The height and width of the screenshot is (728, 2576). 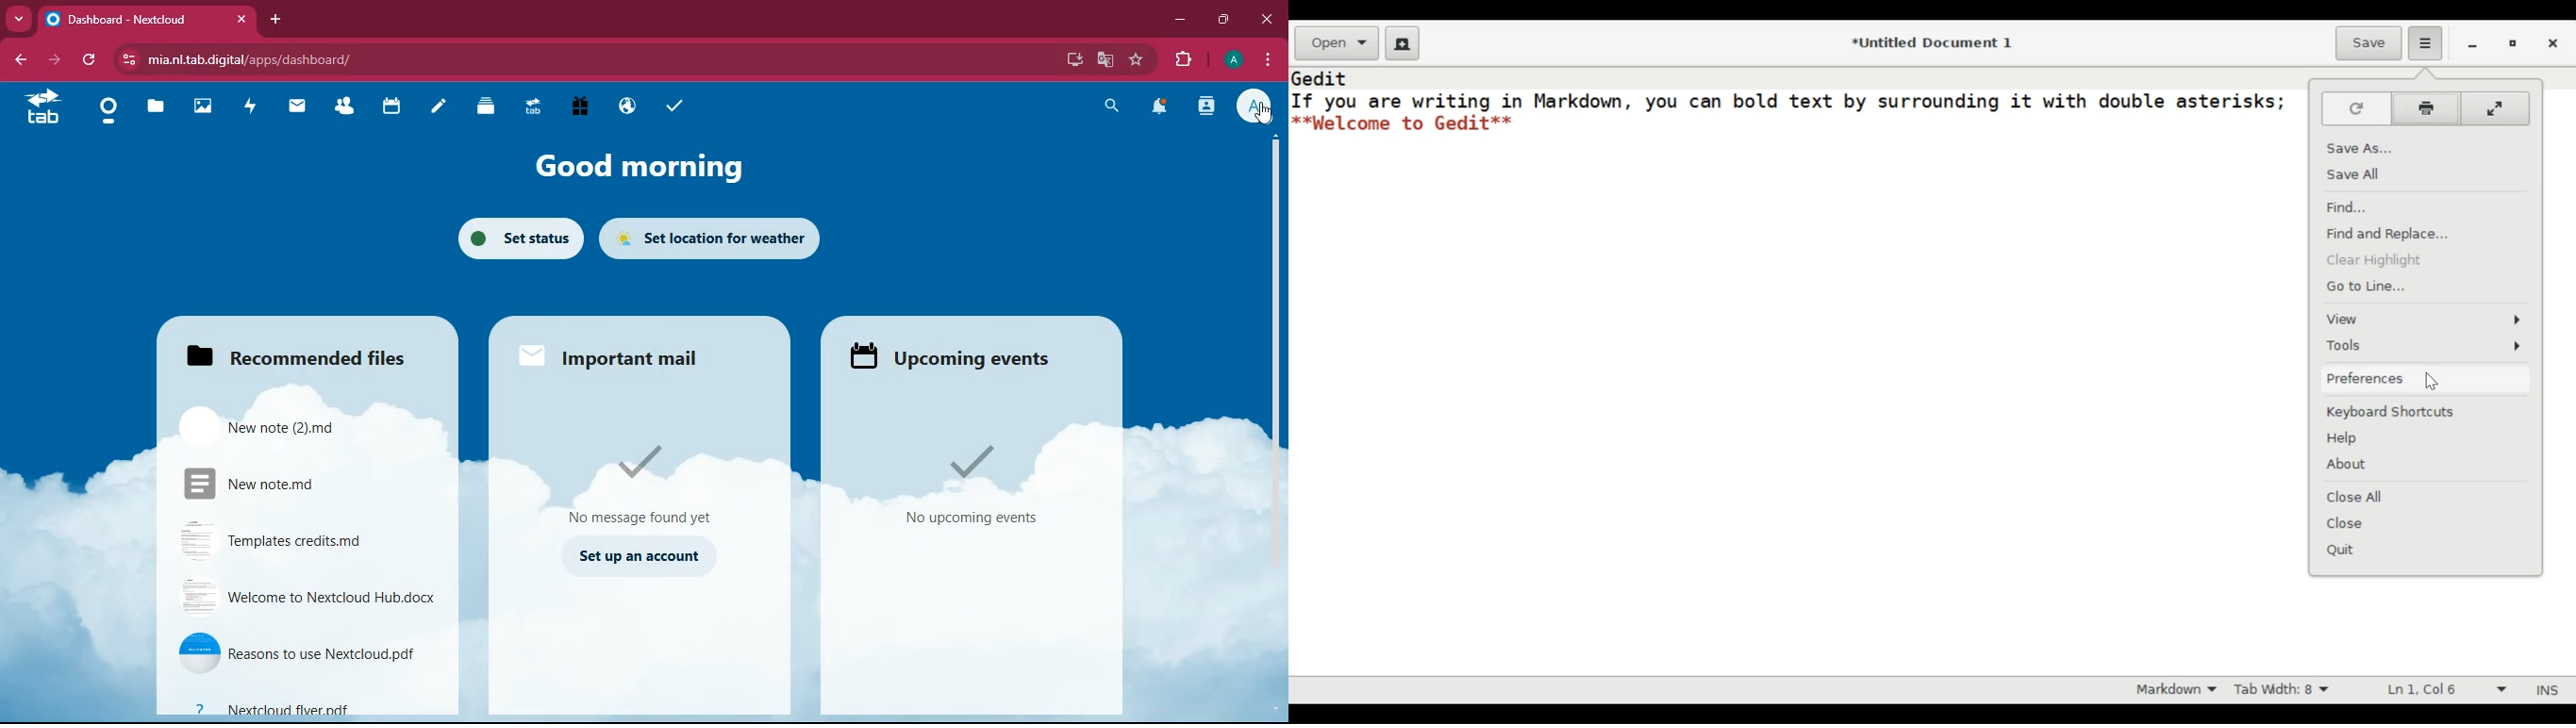 I want to click on events, so click(x=950, y=354).